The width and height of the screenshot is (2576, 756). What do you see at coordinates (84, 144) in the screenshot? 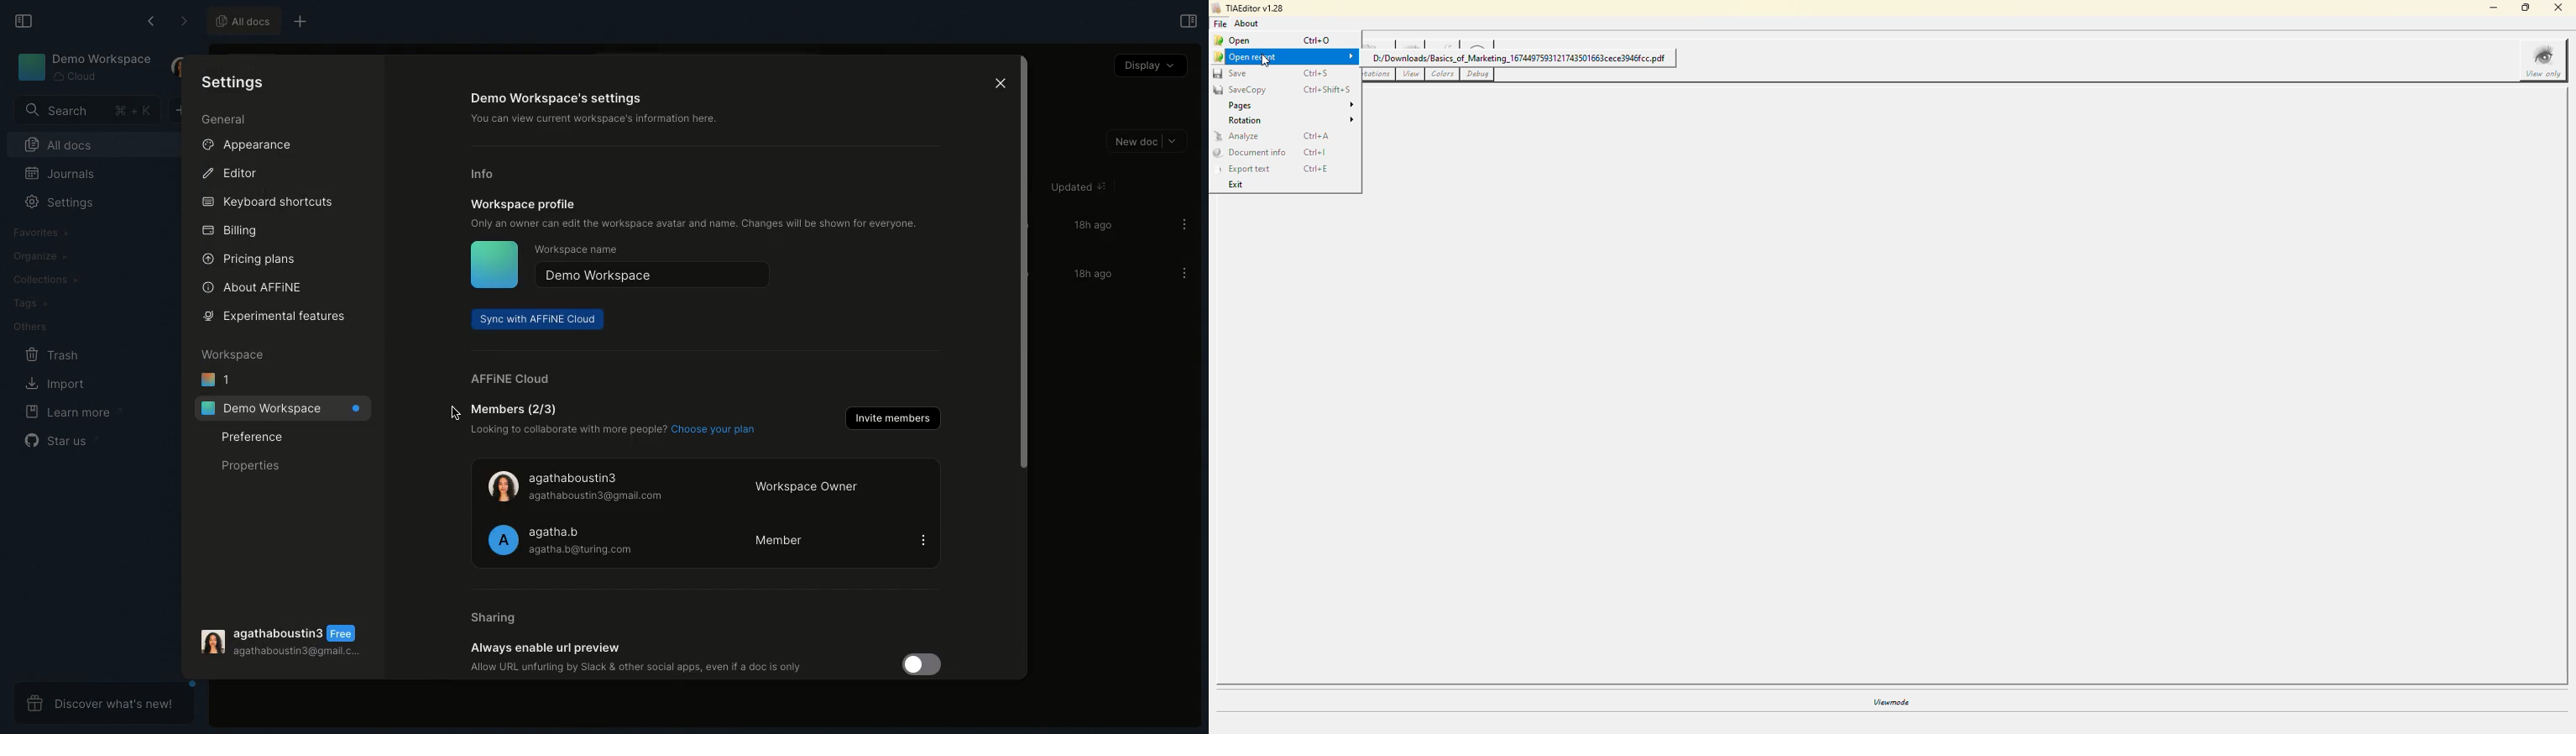
I see `All docs` at bounding box center [84, 144].